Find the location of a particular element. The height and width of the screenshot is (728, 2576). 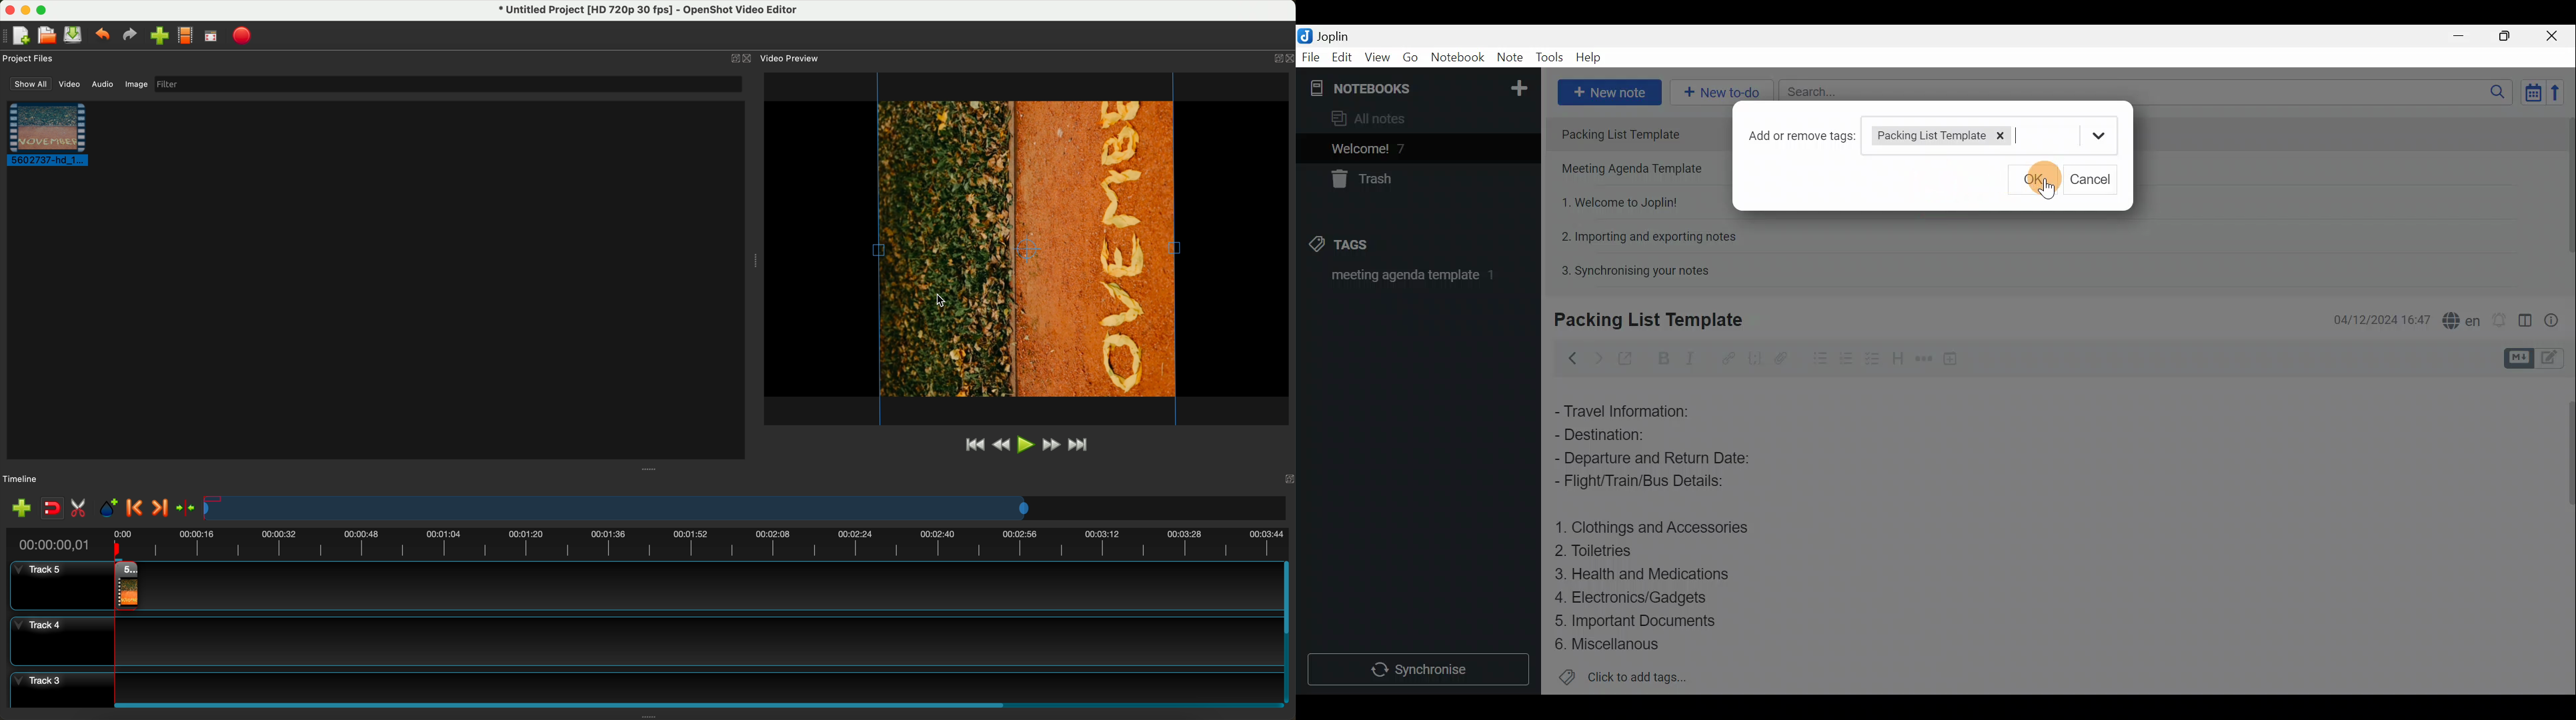

Departure and Return Date: is located at coordinates (1654, 460).